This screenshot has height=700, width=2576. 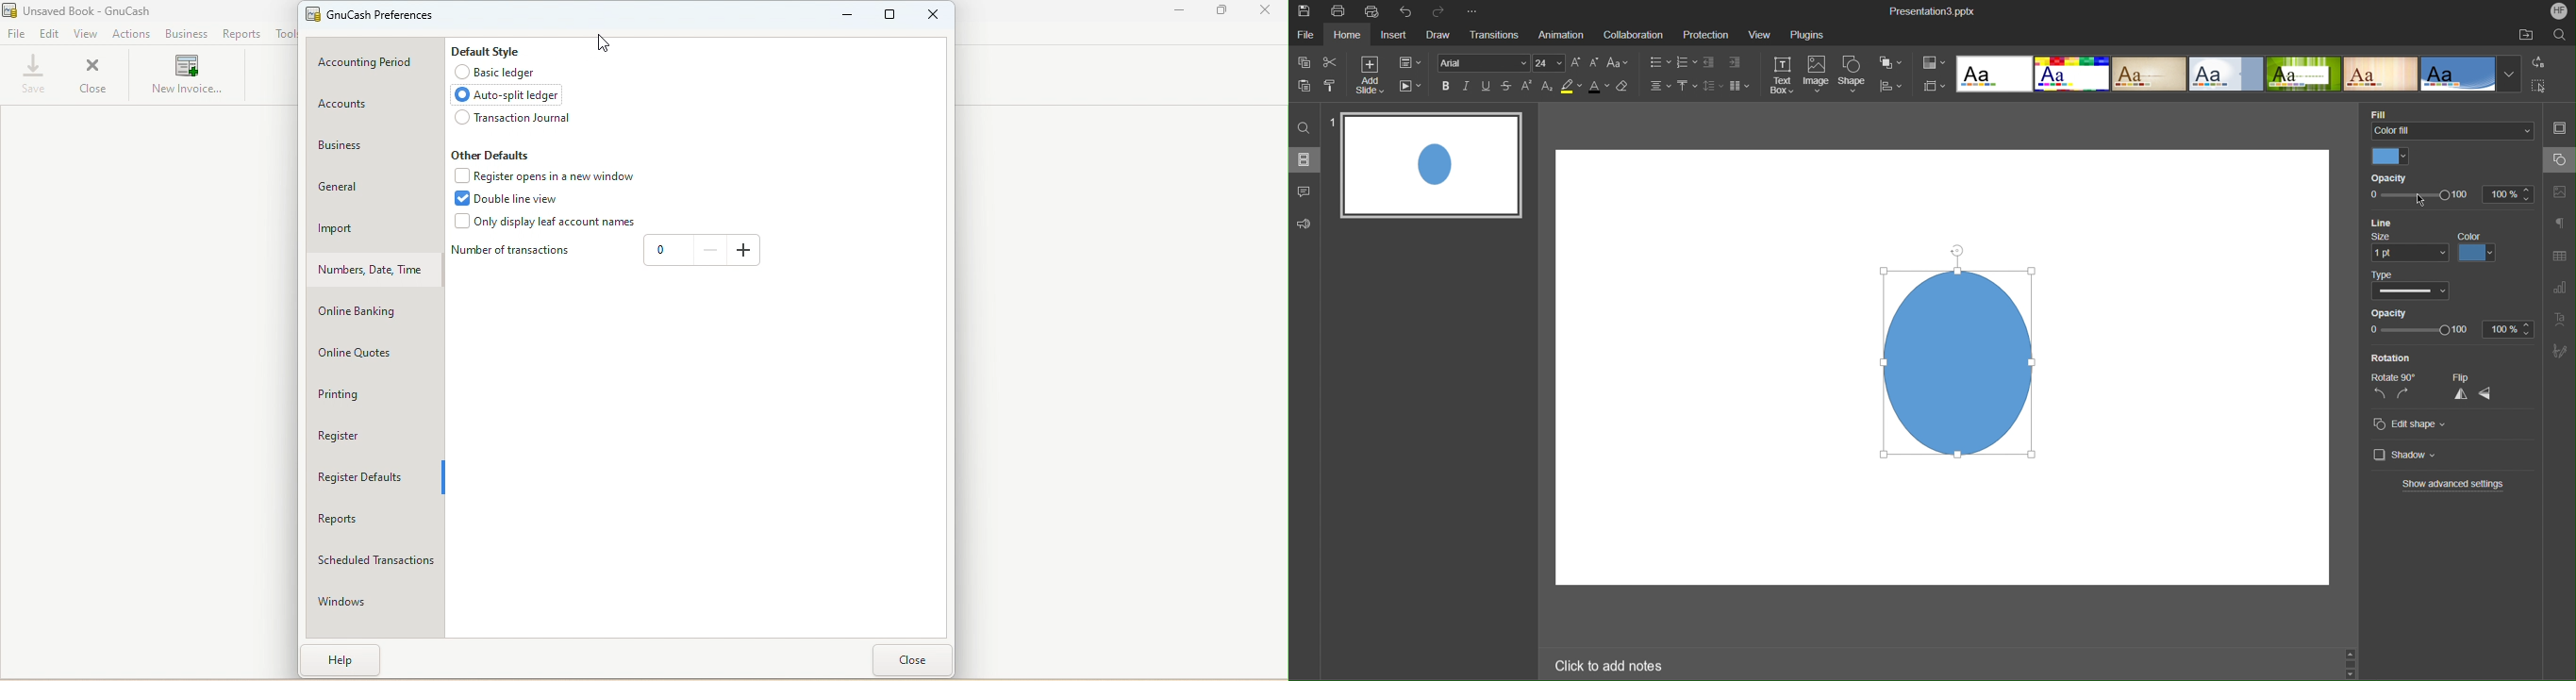 What do you see at coordinates (1331, 86) in the screenshot?
I see `Copy Style` at bounding box center [1331, 86].